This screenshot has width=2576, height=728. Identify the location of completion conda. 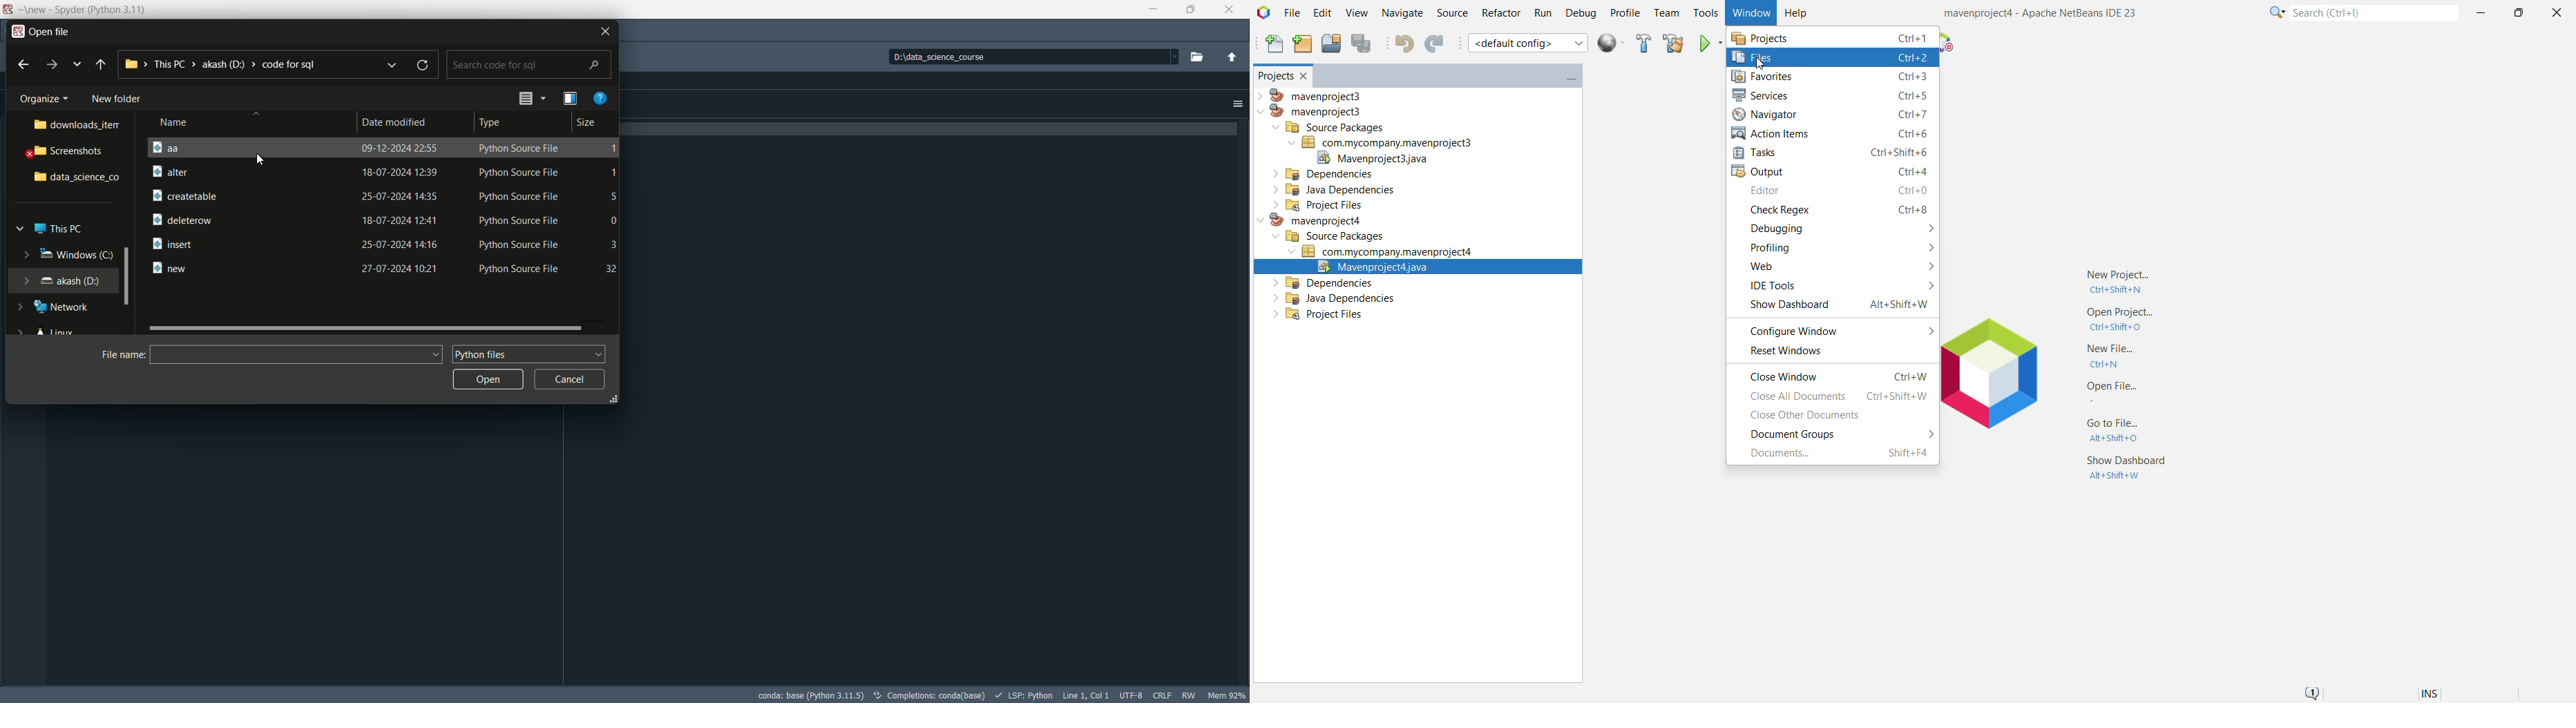
(932, 694).